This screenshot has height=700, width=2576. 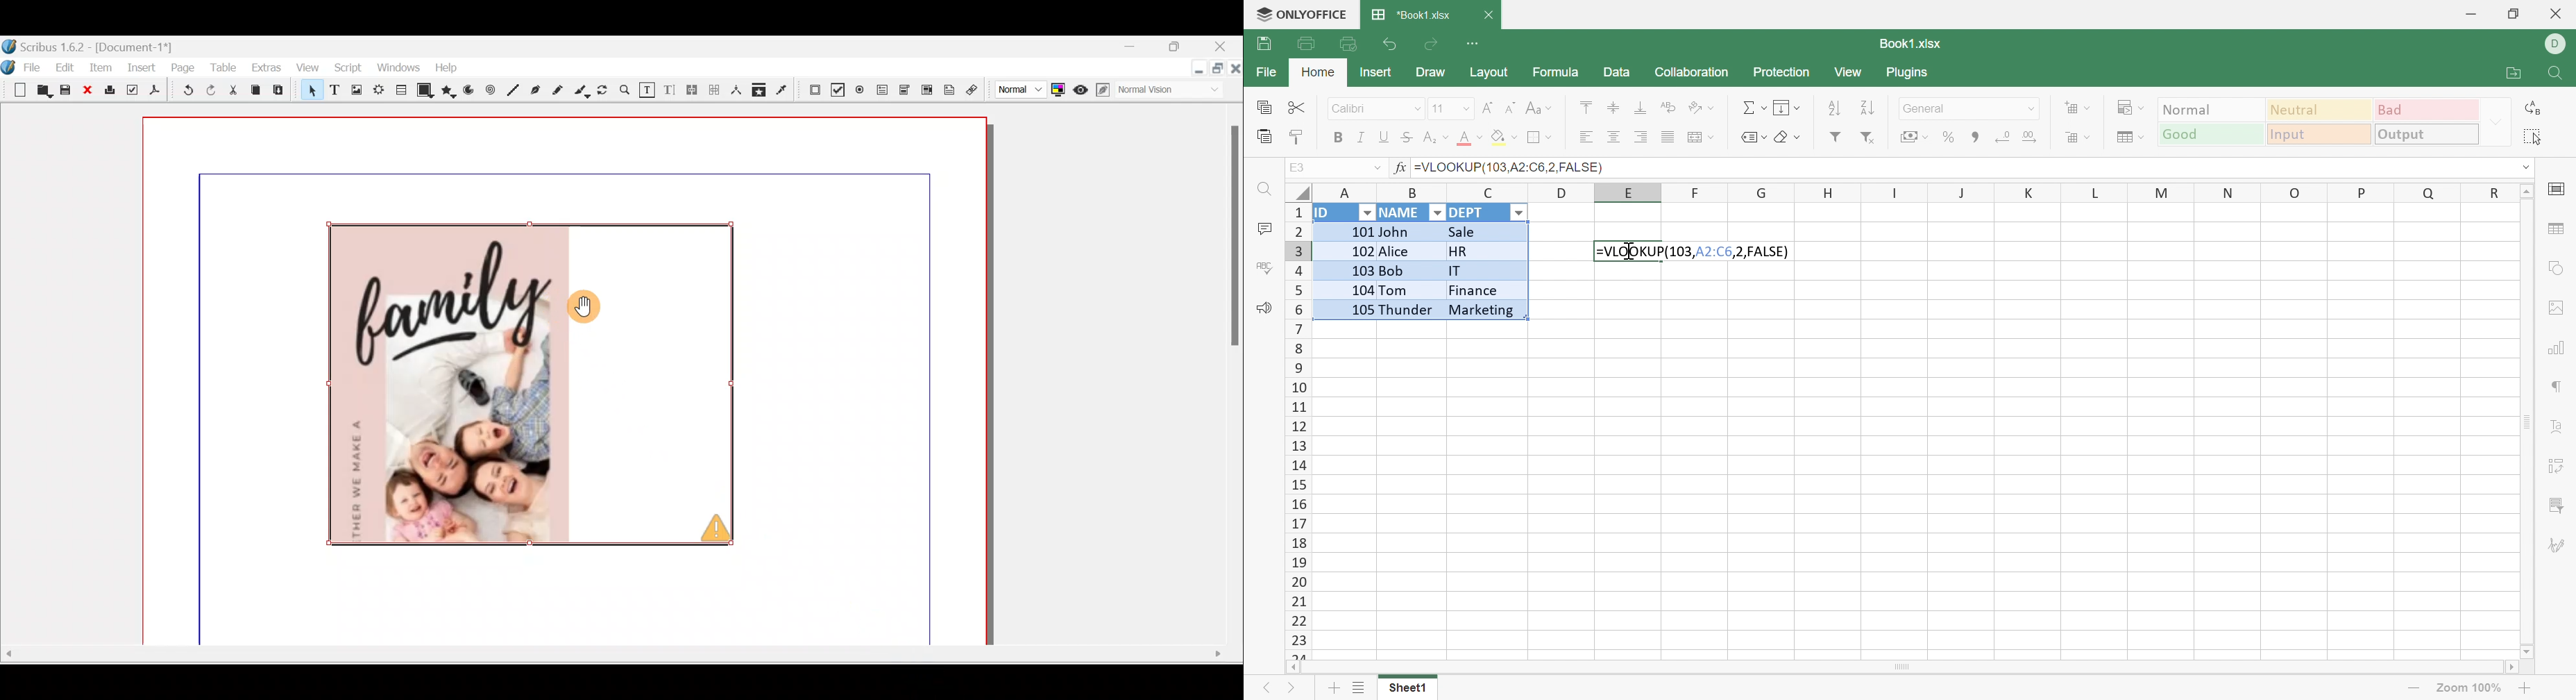 I want to click on Bad, so click(x=2424, y=112).